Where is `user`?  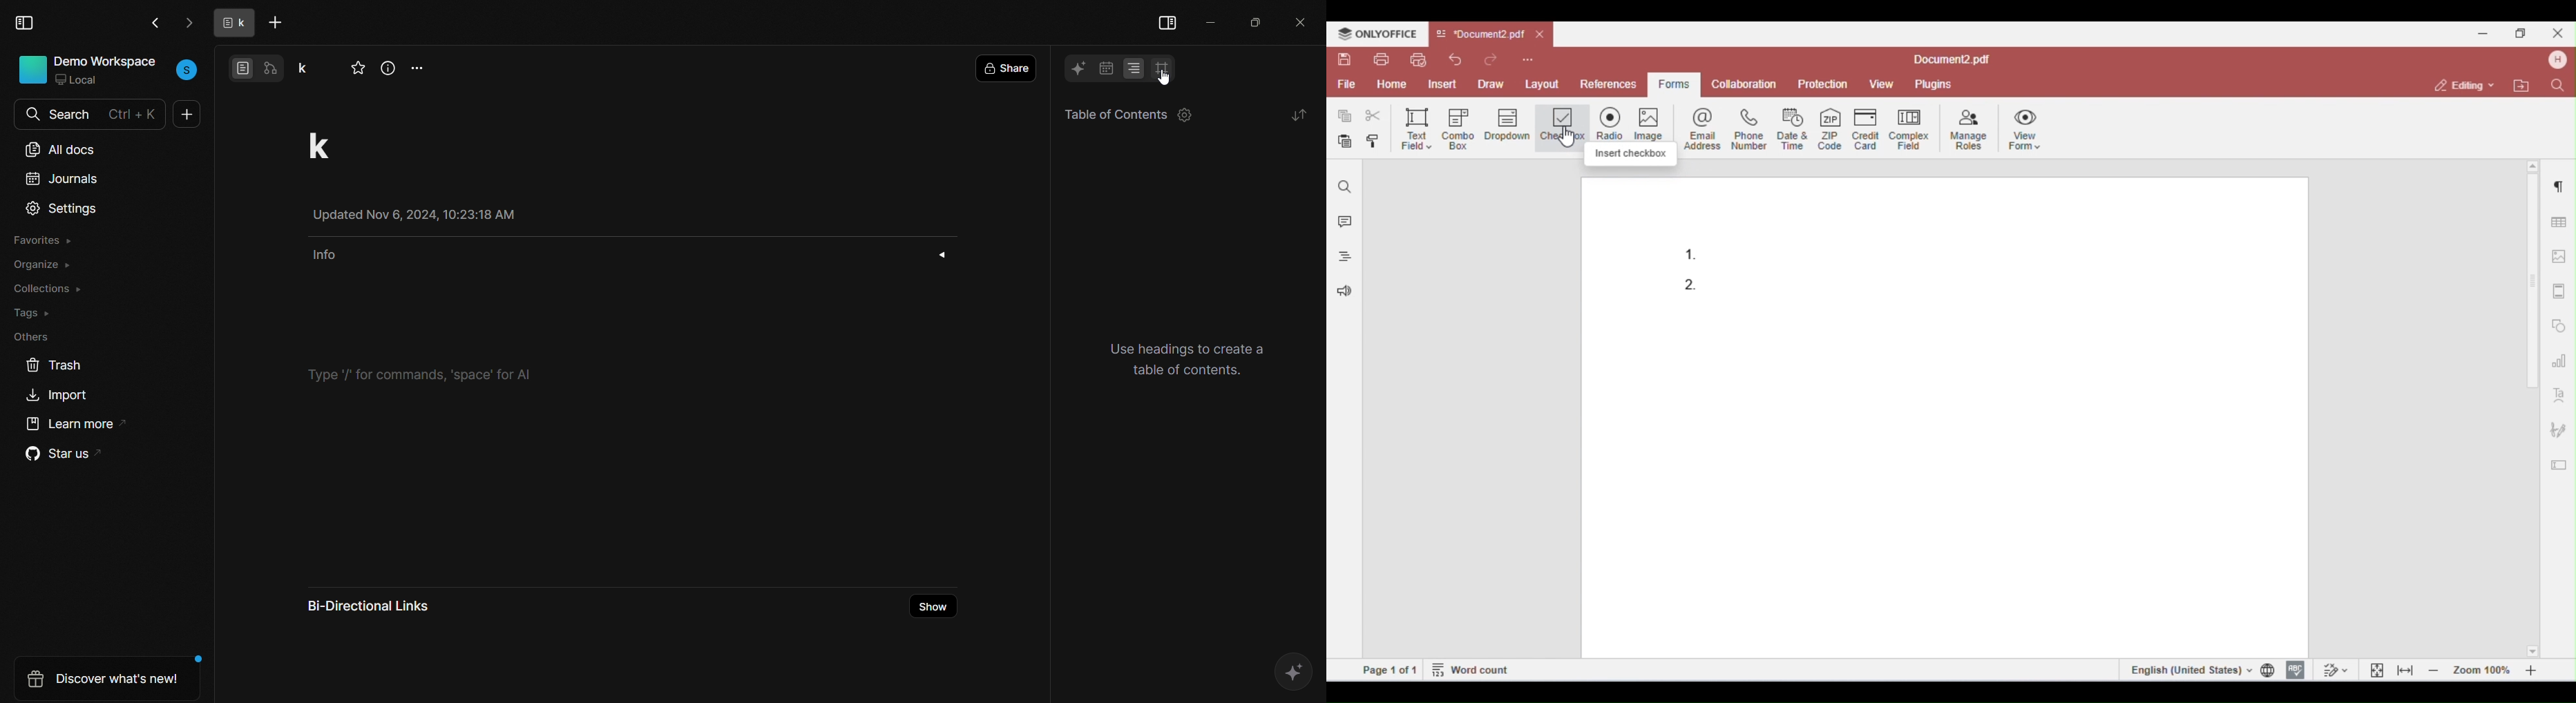 user is located at coordinates (188, 69).